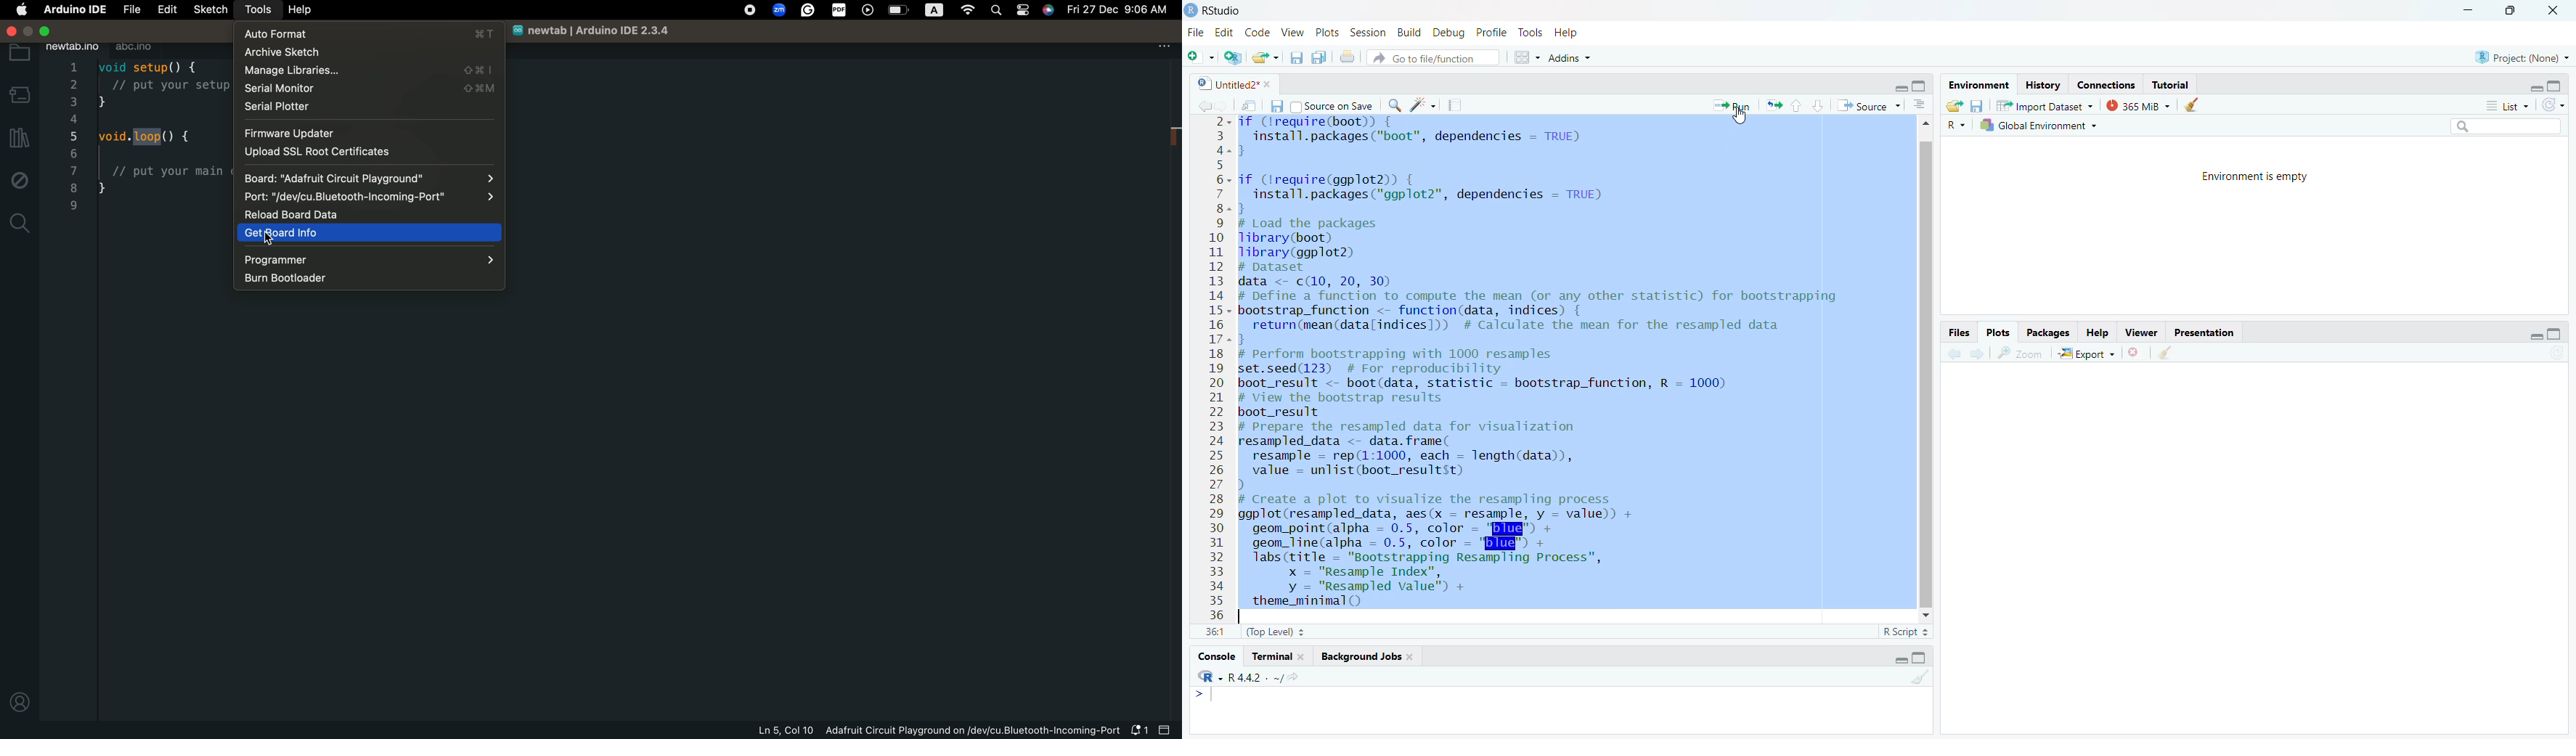 The width and height of the screenshot is (2576, 756). Describe the element at coordinates (2556, 84) in the screenshot. I see `hide console` at that location.